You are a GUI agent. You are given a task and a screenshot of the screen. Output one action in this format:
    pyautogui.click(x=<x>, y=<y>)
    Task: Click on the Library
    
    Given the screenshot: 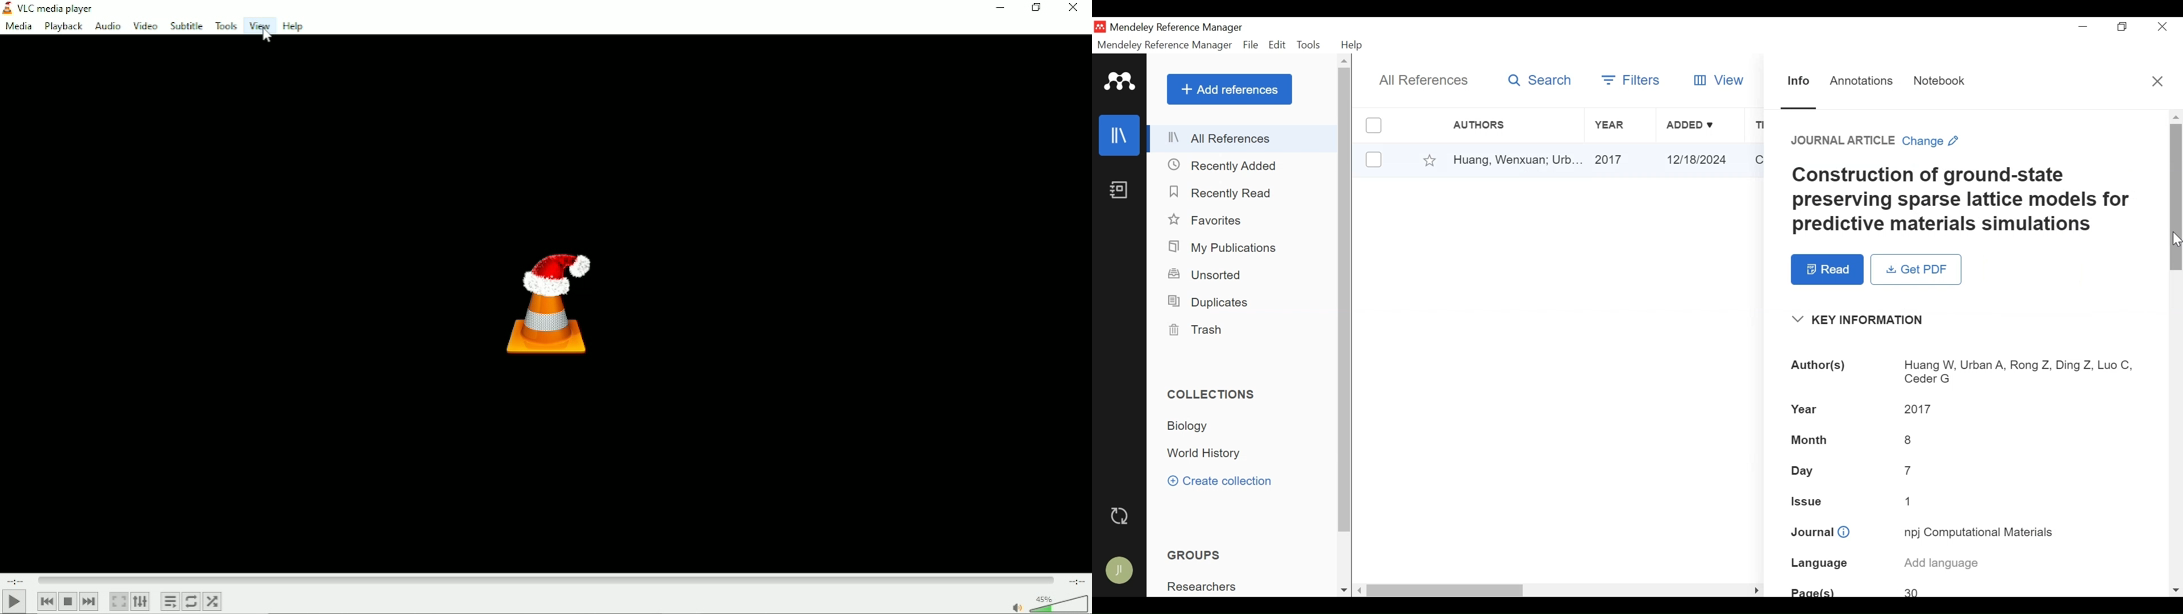 What is the action you would take?
    pyautogui.click(x=1121, y=135)
    